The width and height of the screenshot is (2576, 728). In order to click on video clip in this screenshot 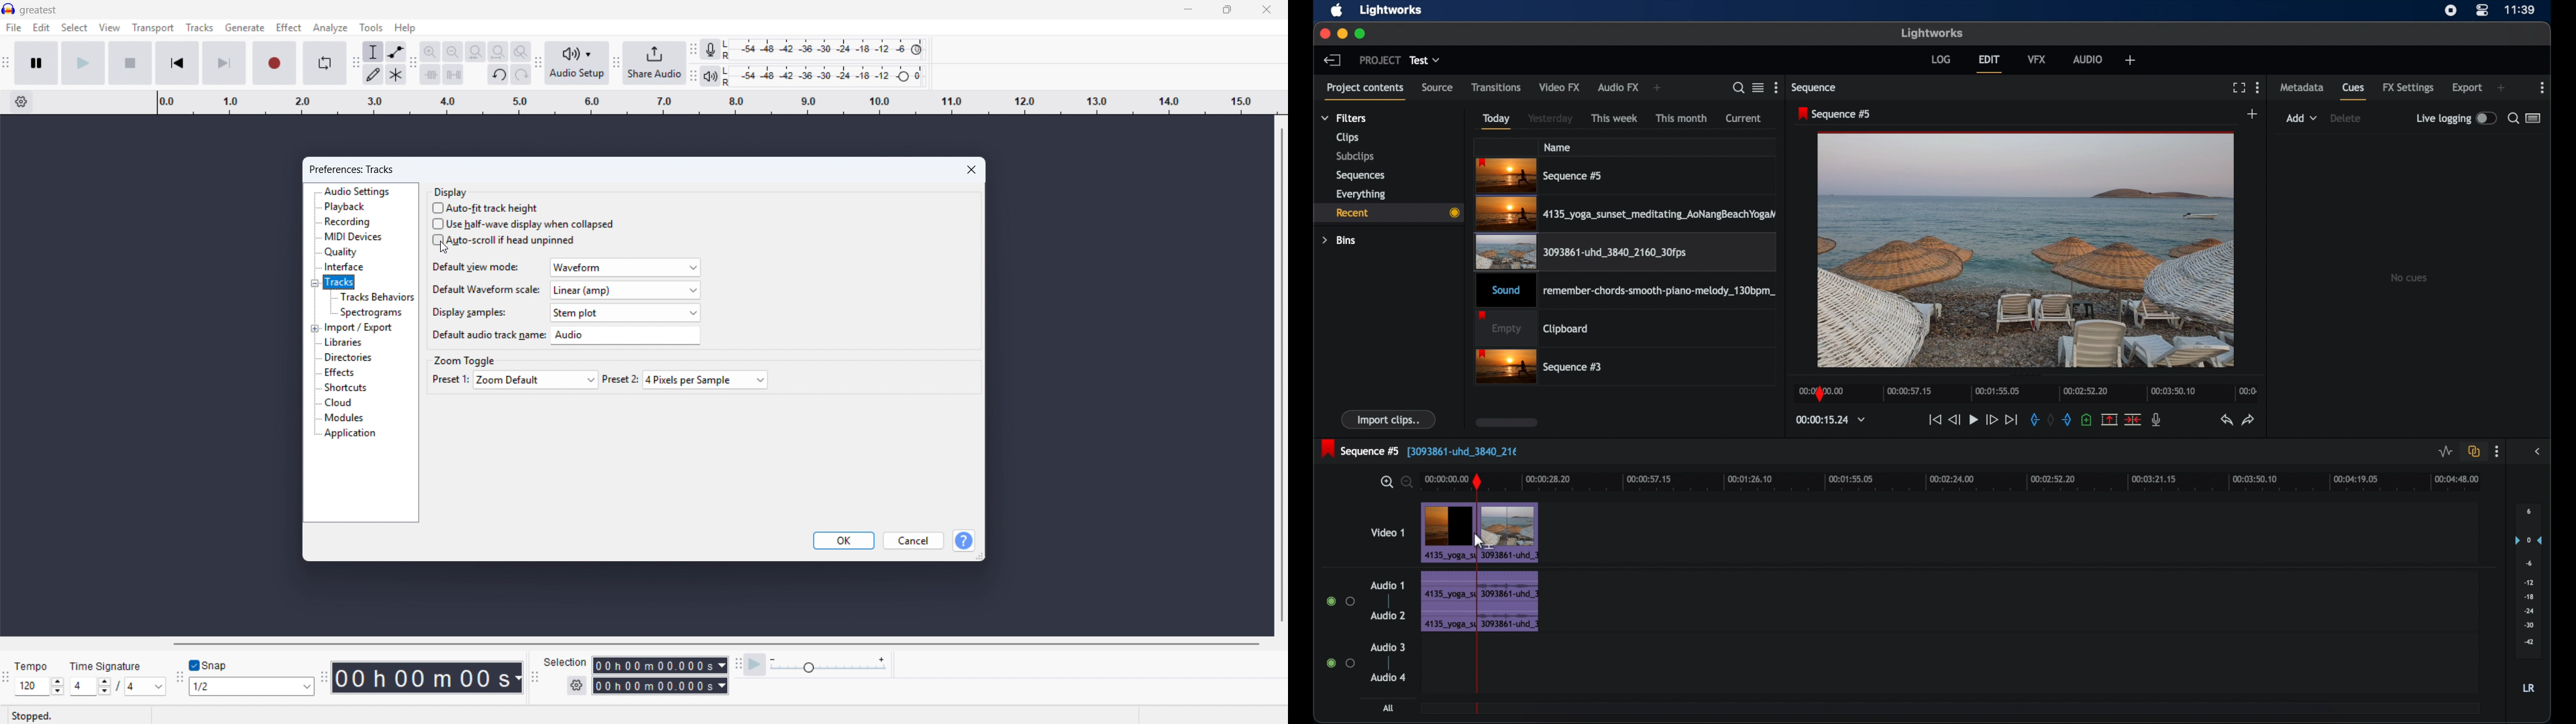, I will do `click(1625, 253)`.